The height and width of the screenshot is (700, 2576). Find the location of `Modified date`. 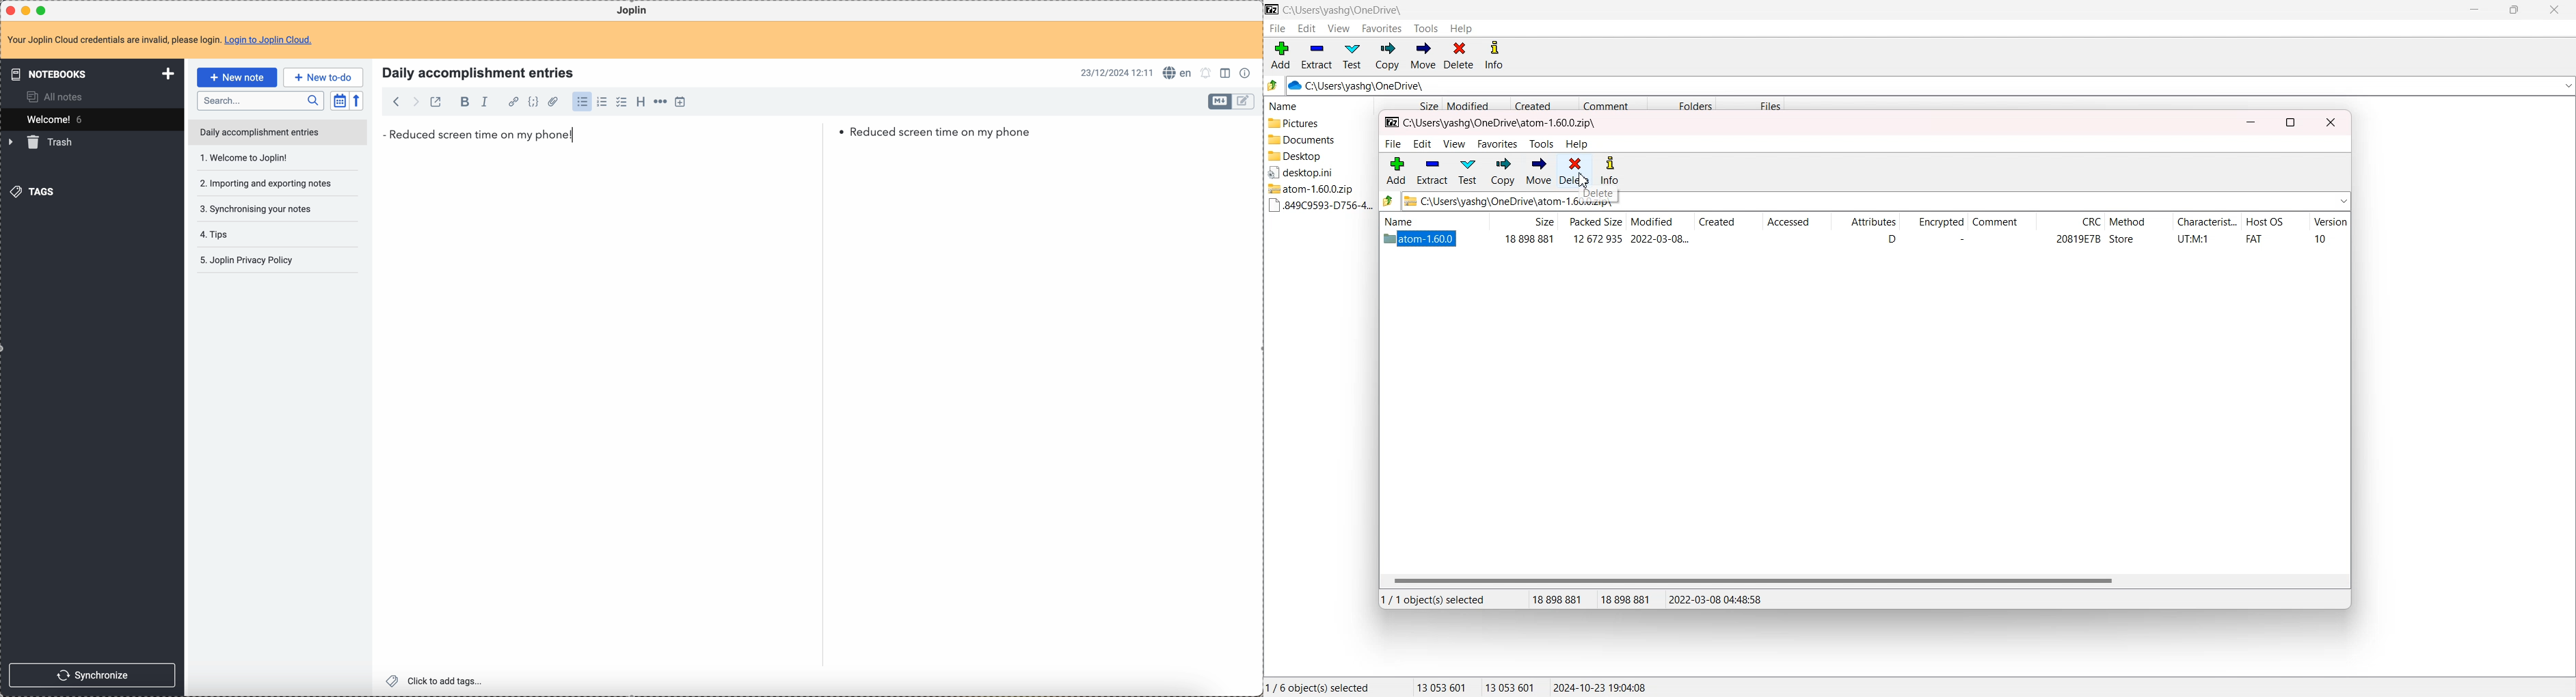

Modified date is located at coordinates (1475, 105).